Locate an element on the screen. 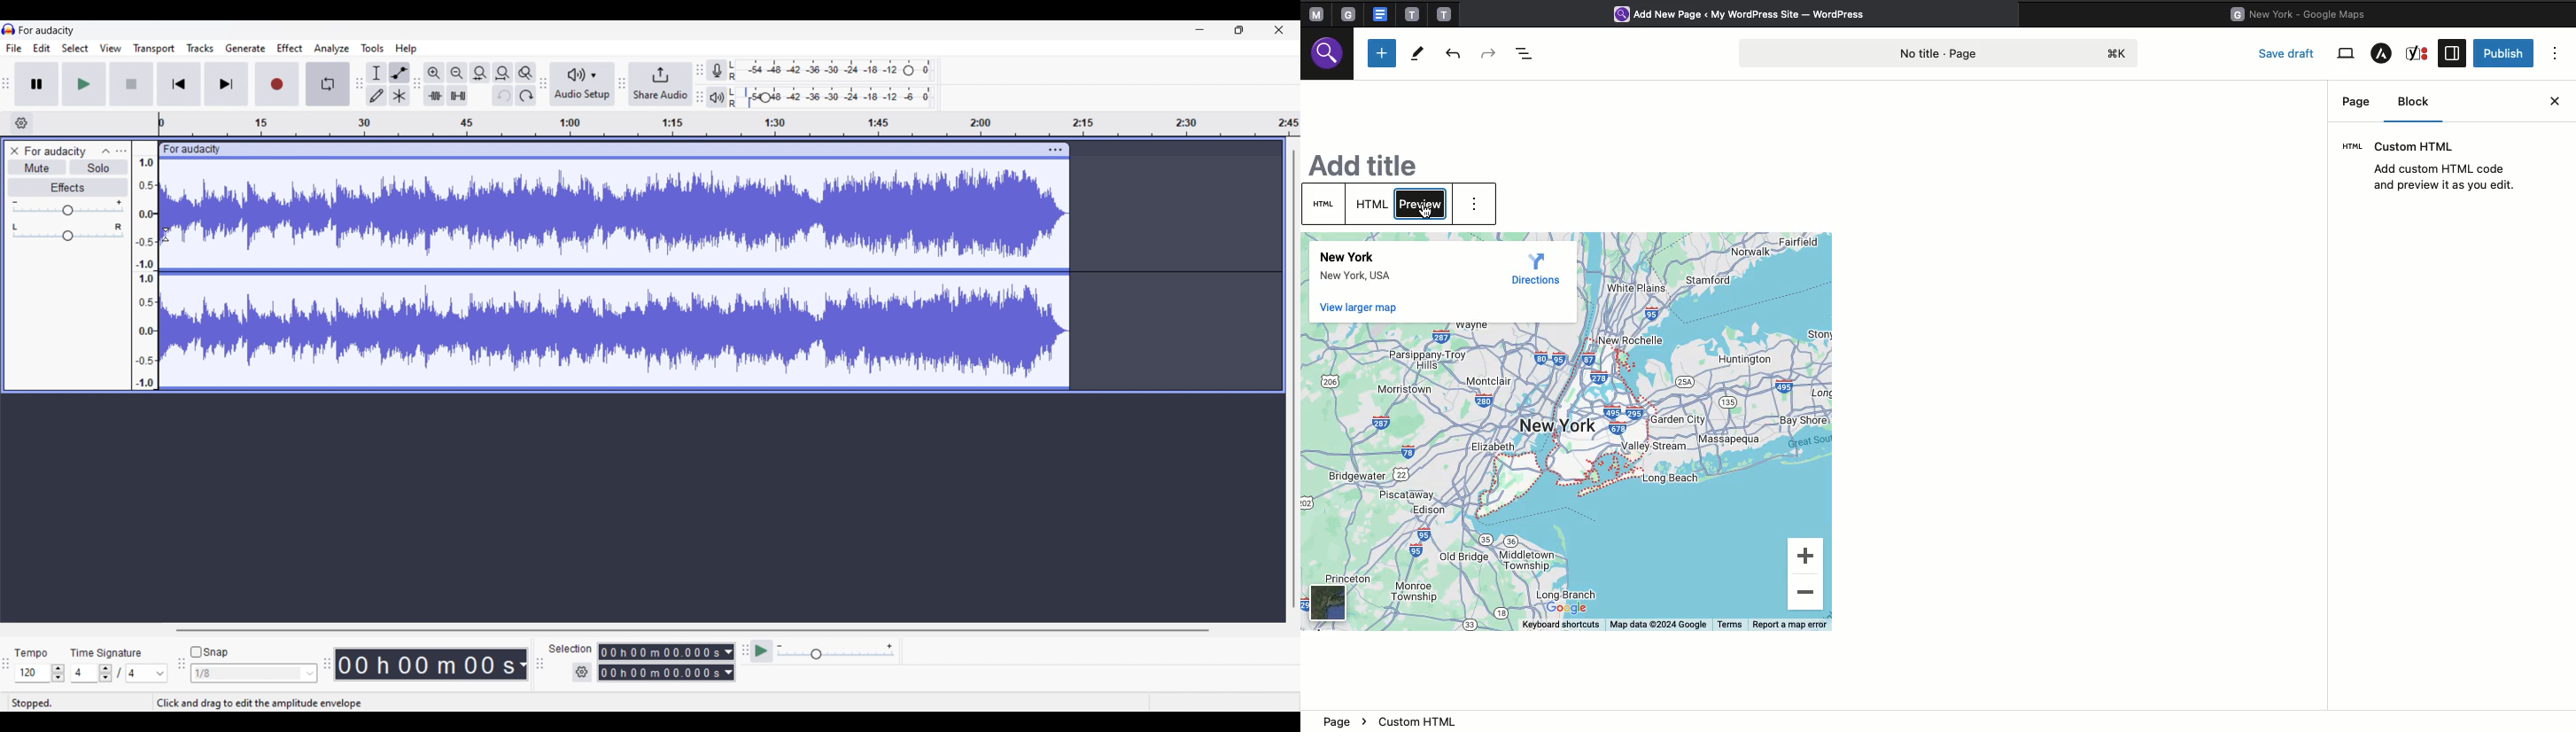 The image size is (2576, 756). Effects is located at coordinates (68, 187).